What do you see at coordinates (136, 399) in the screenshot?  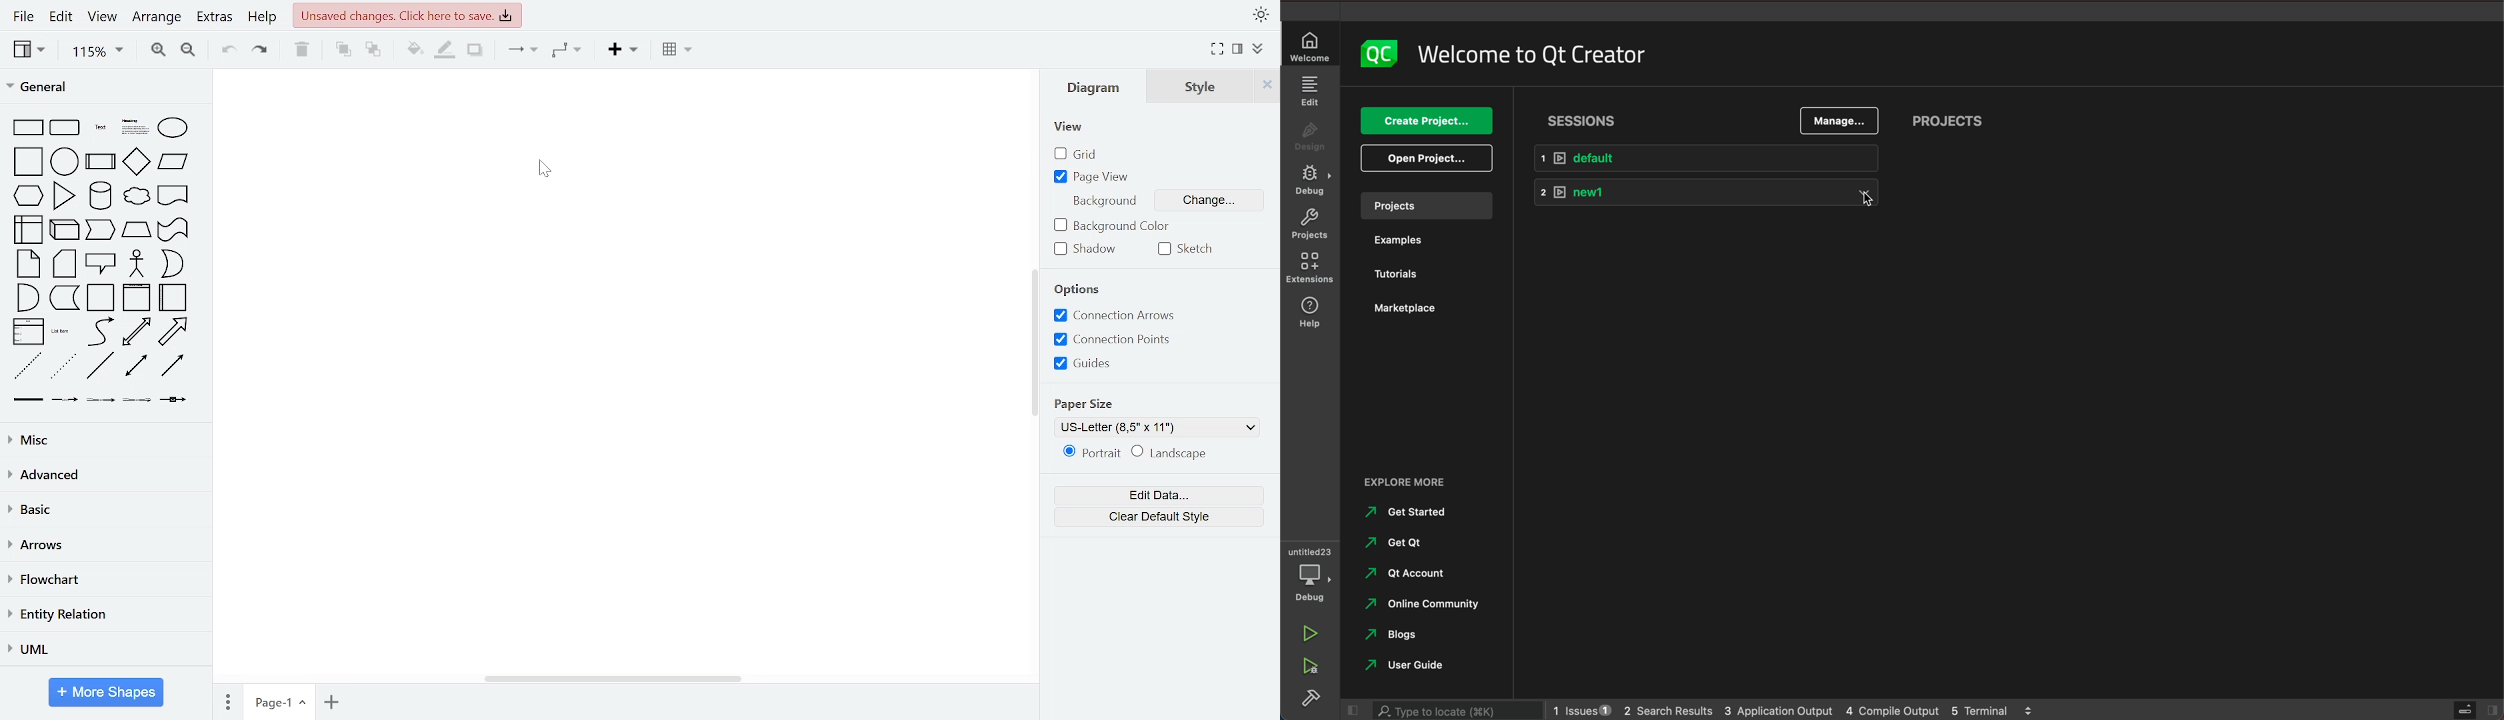 I see `connector with 3 labels` at bounding box center [136, 399].